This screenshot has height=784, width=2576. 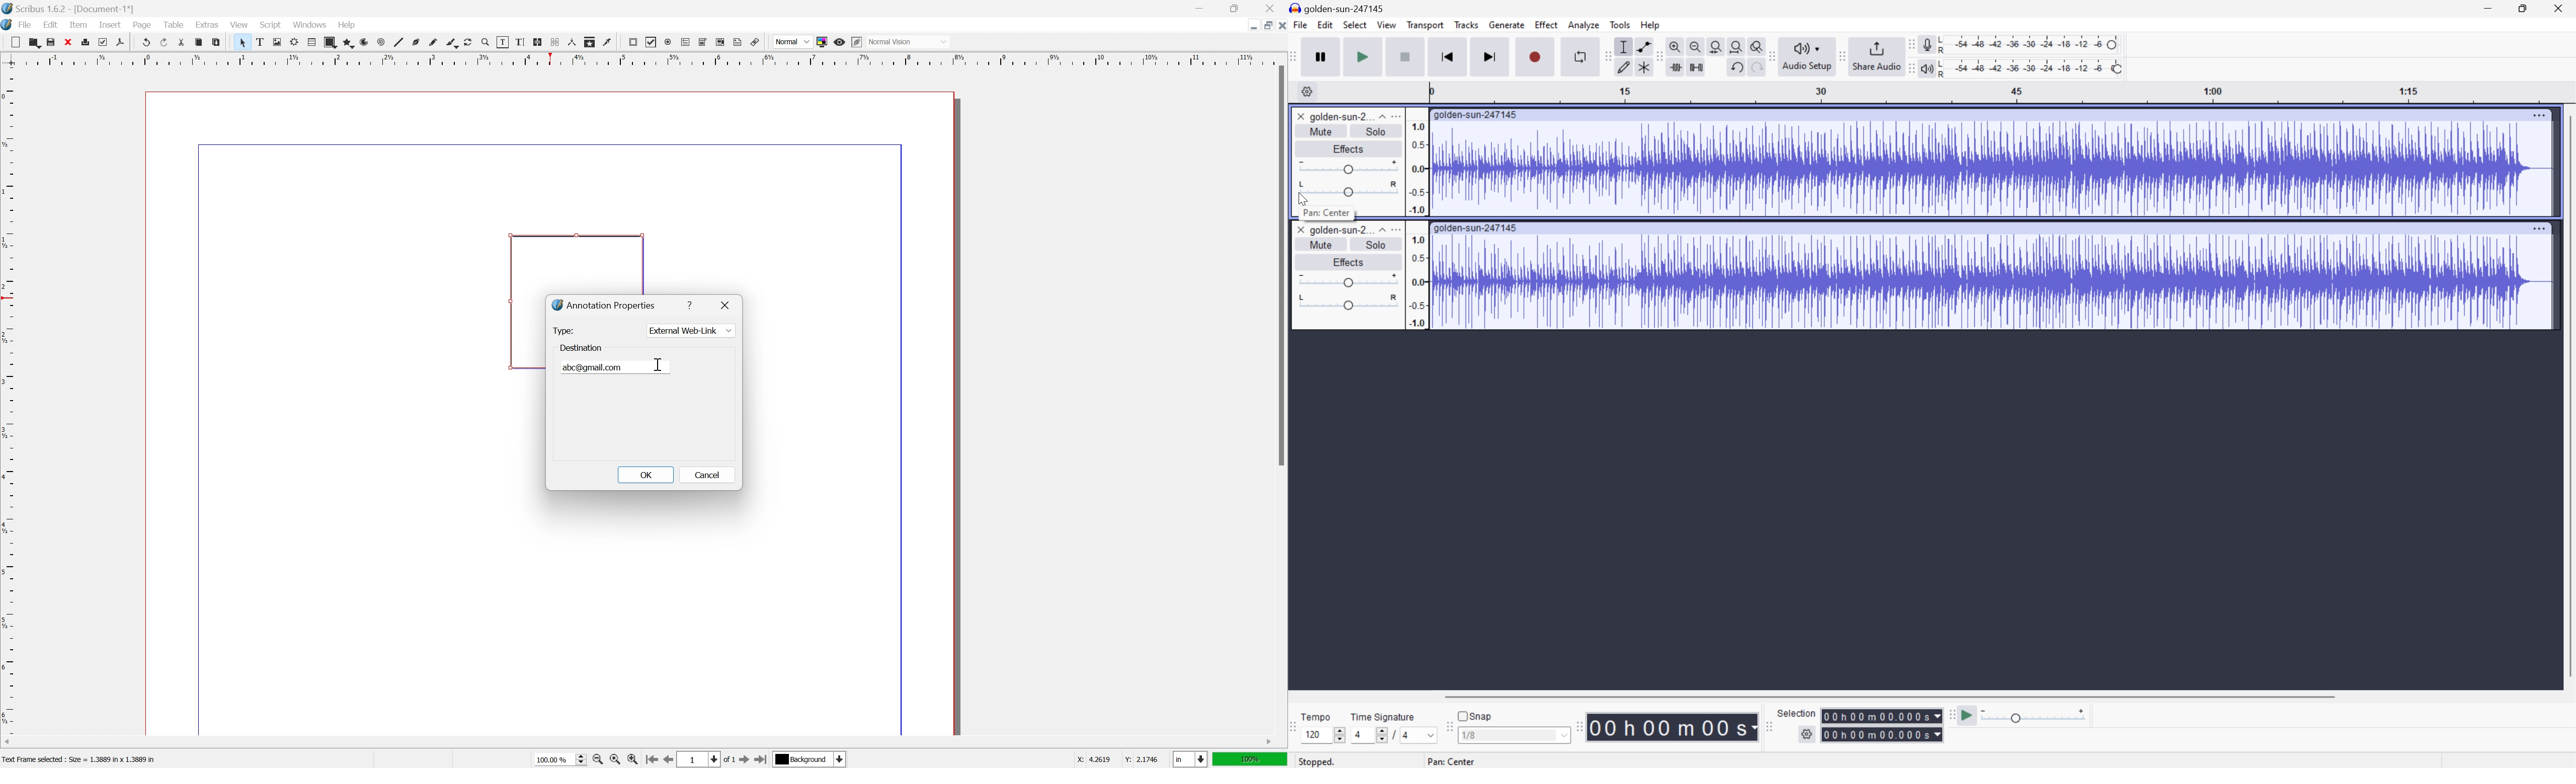 I want to click on page, so click(x=142, y=25).